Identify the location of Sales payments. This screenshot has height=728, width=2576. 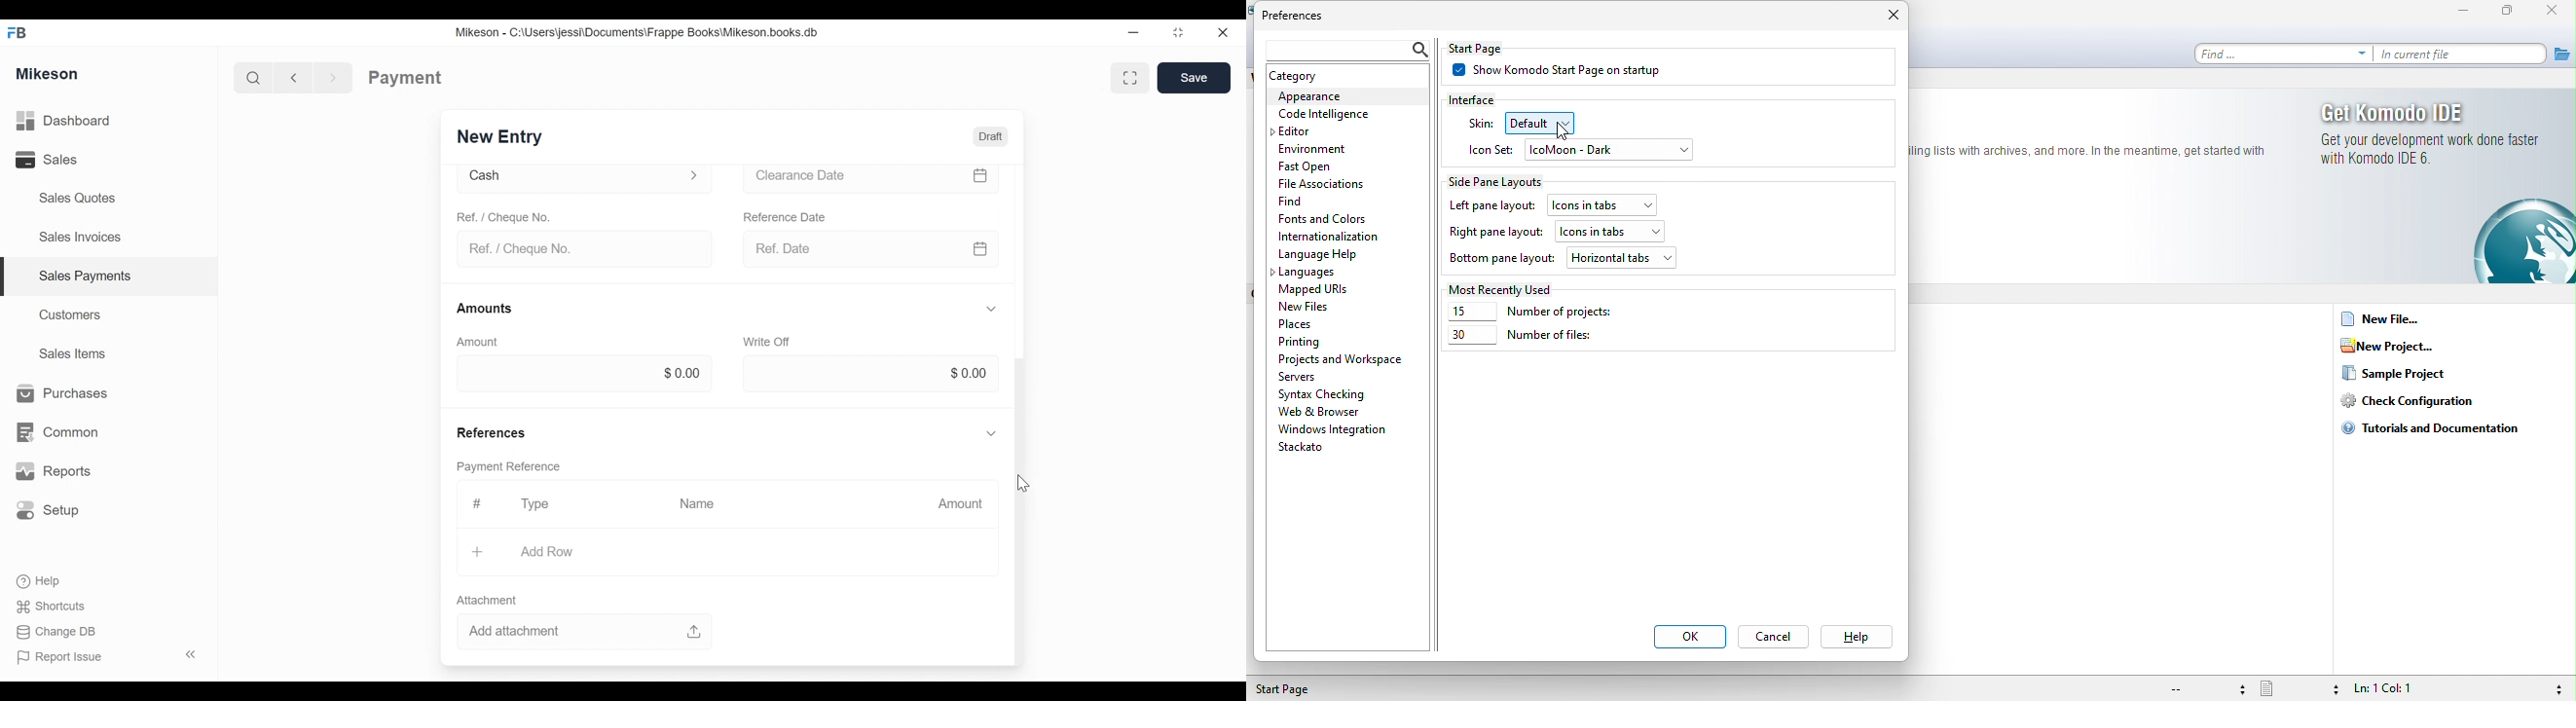
(88, 275).